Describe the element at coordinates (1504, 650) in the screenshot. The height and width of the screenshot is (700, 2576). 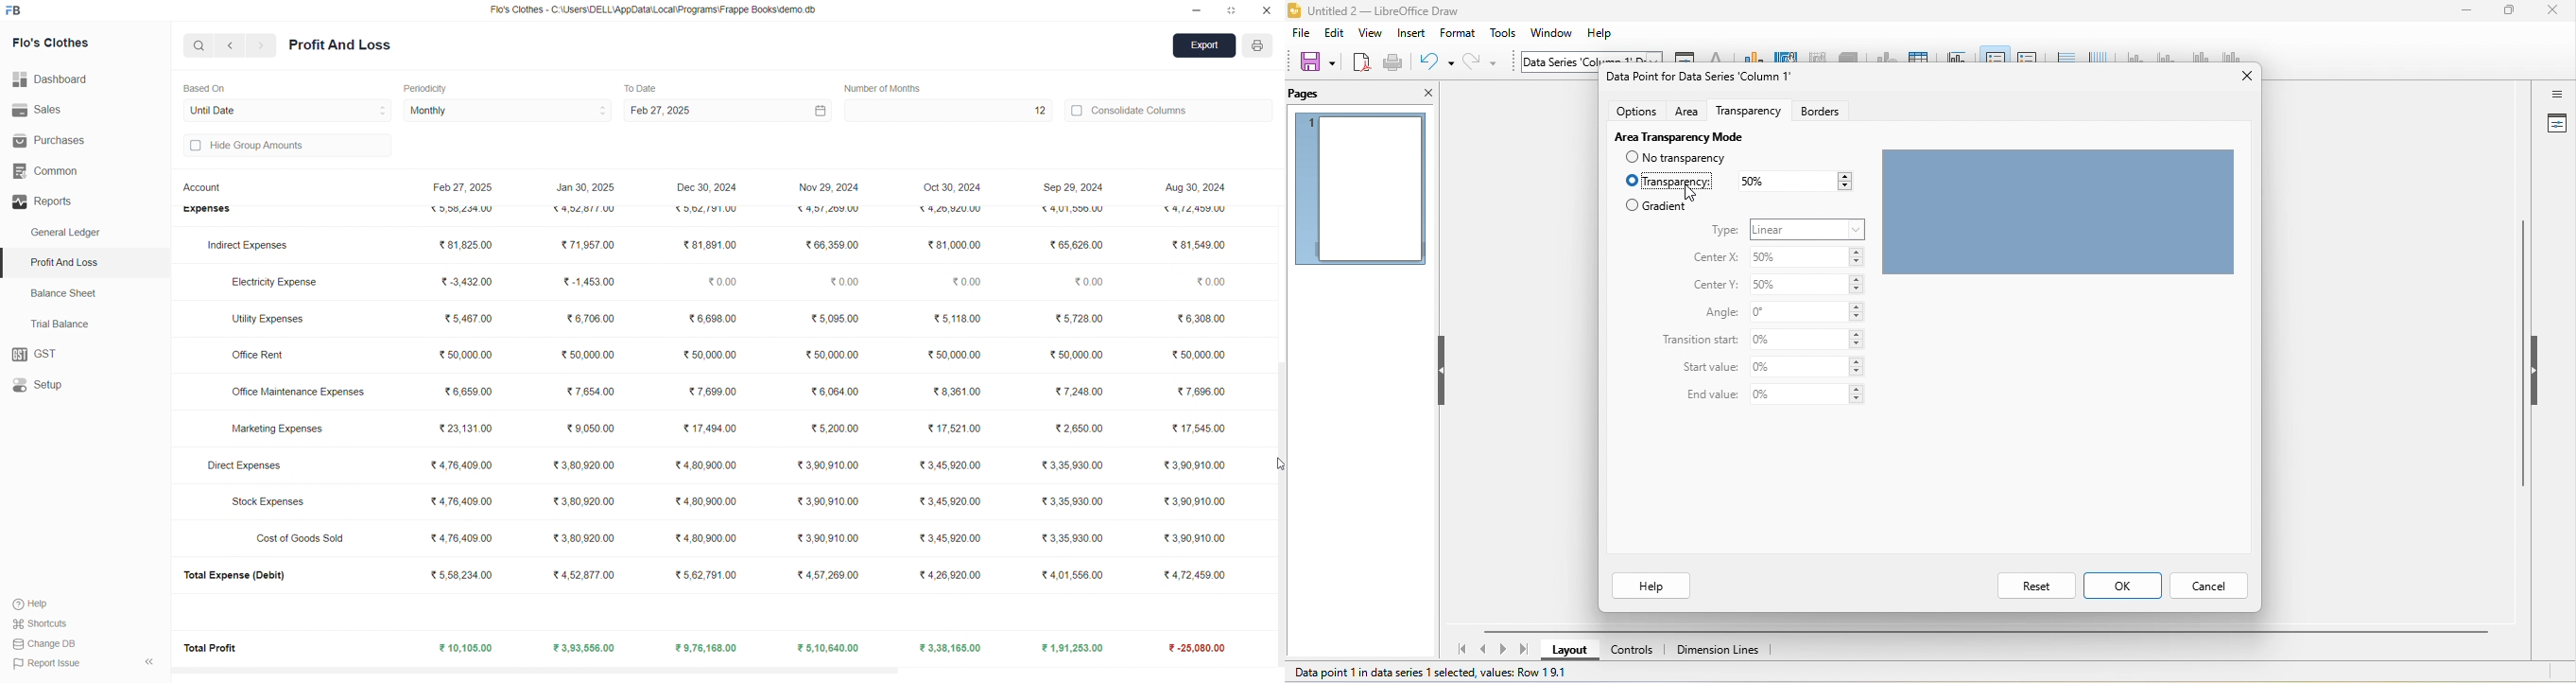
I see `next` at that location.